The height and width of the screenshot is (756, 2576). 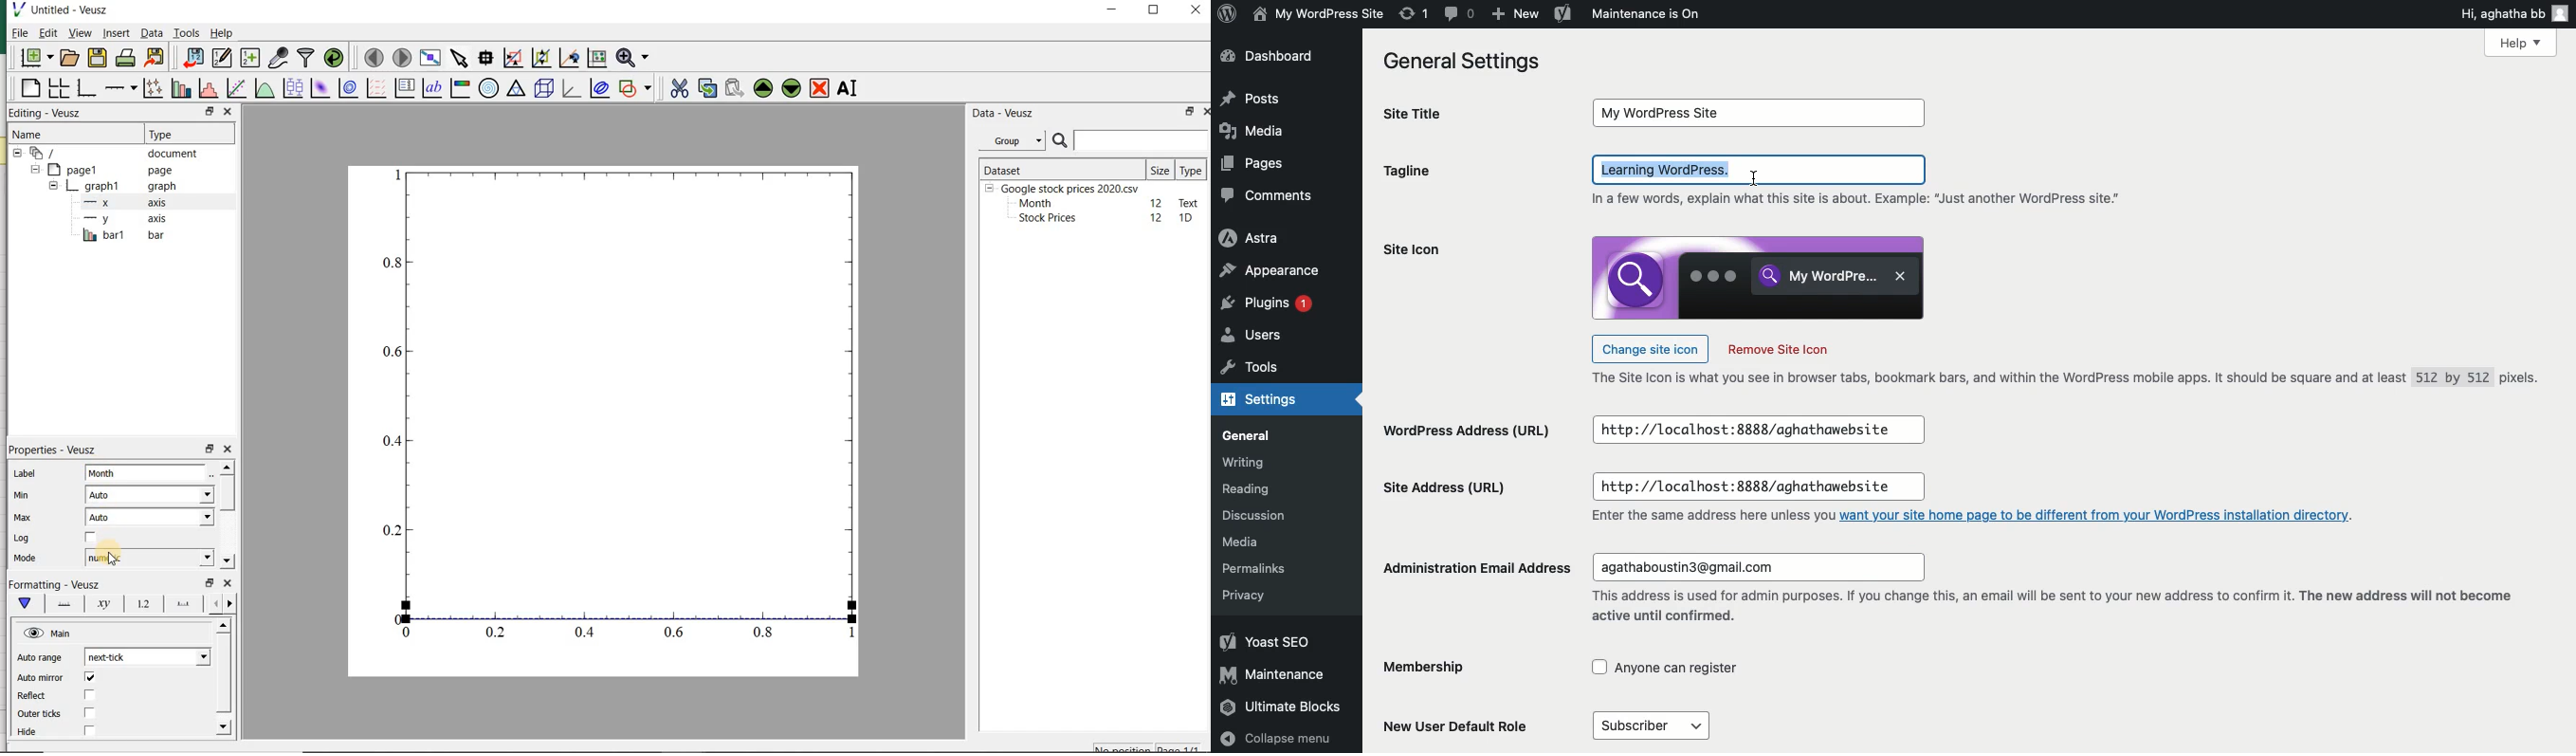 I want to click on Data, so click(x=151, y=35).